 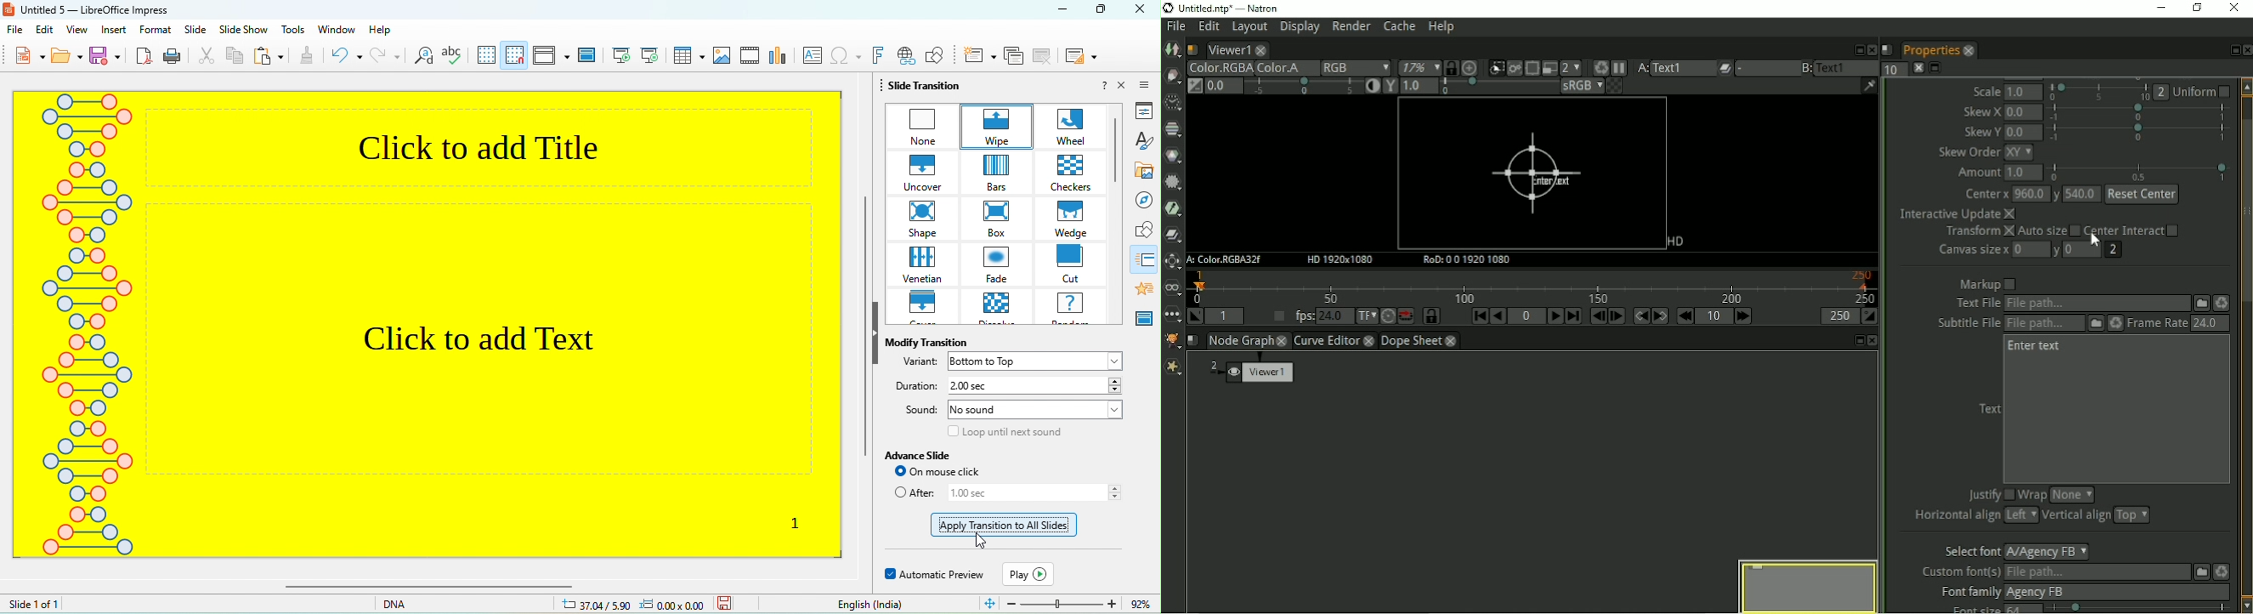 I want to click on tools, so click(x=293, y=31).